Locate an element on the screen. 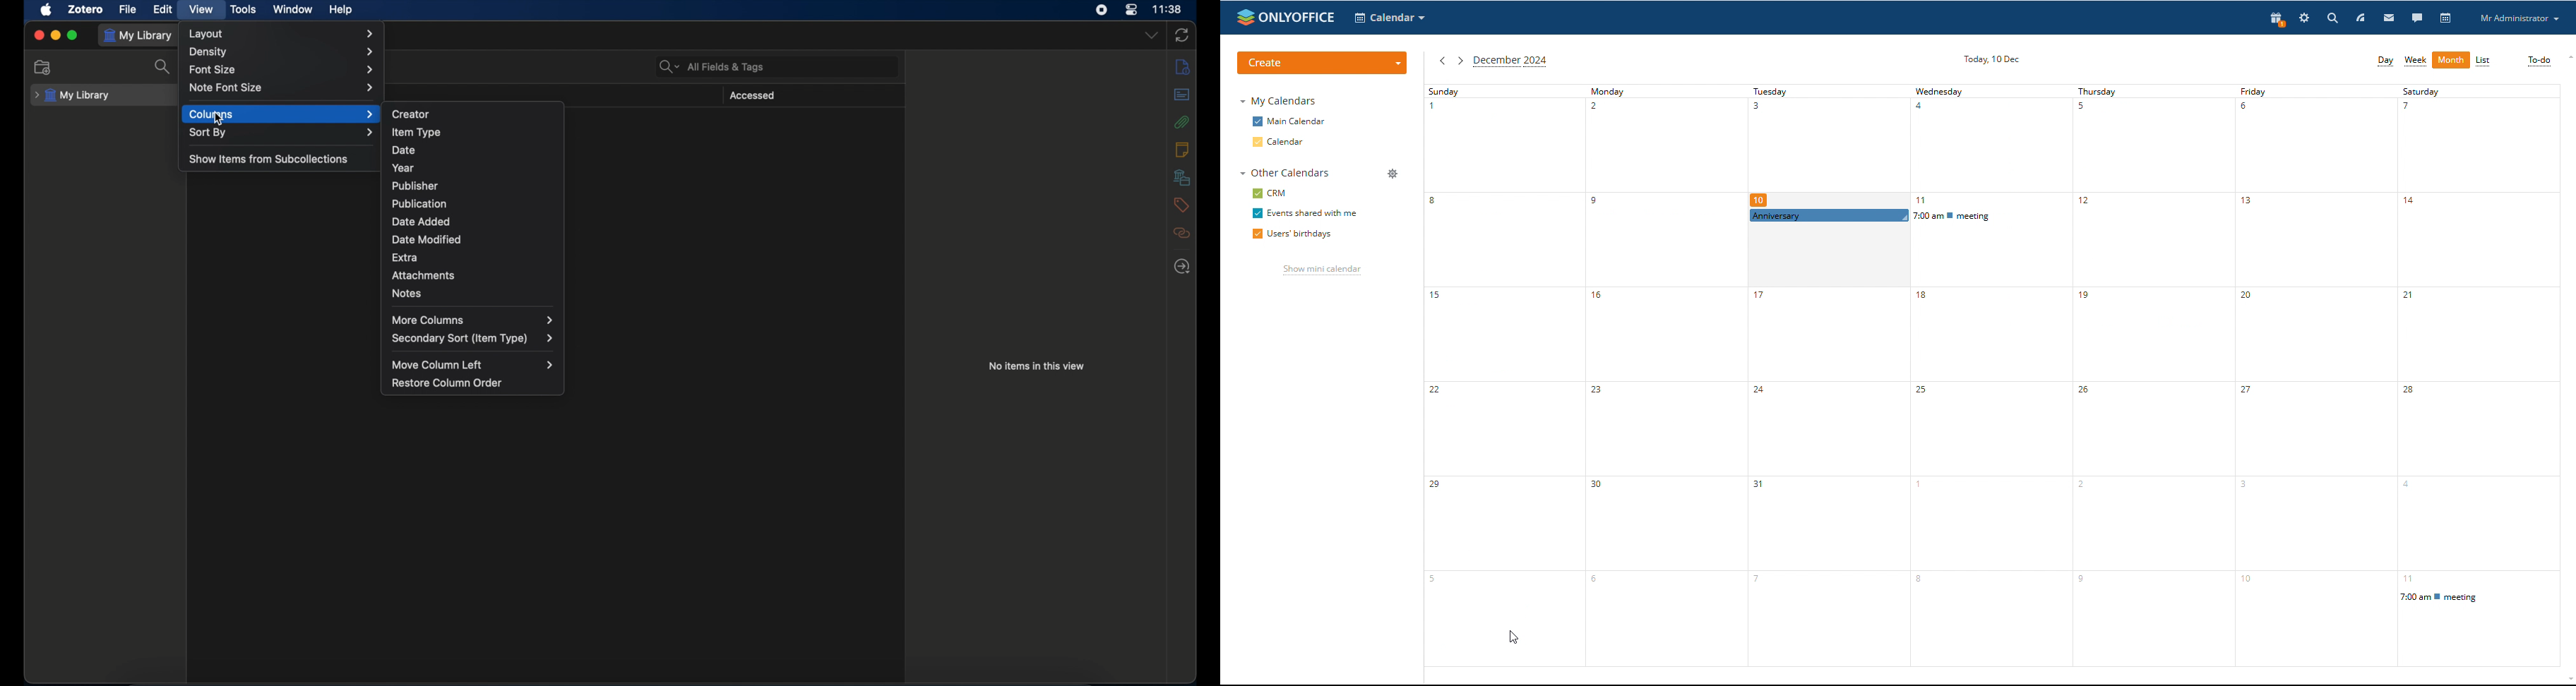 This screenshot has height=700, width=2576. search bar is located at coordinates (712, 67).